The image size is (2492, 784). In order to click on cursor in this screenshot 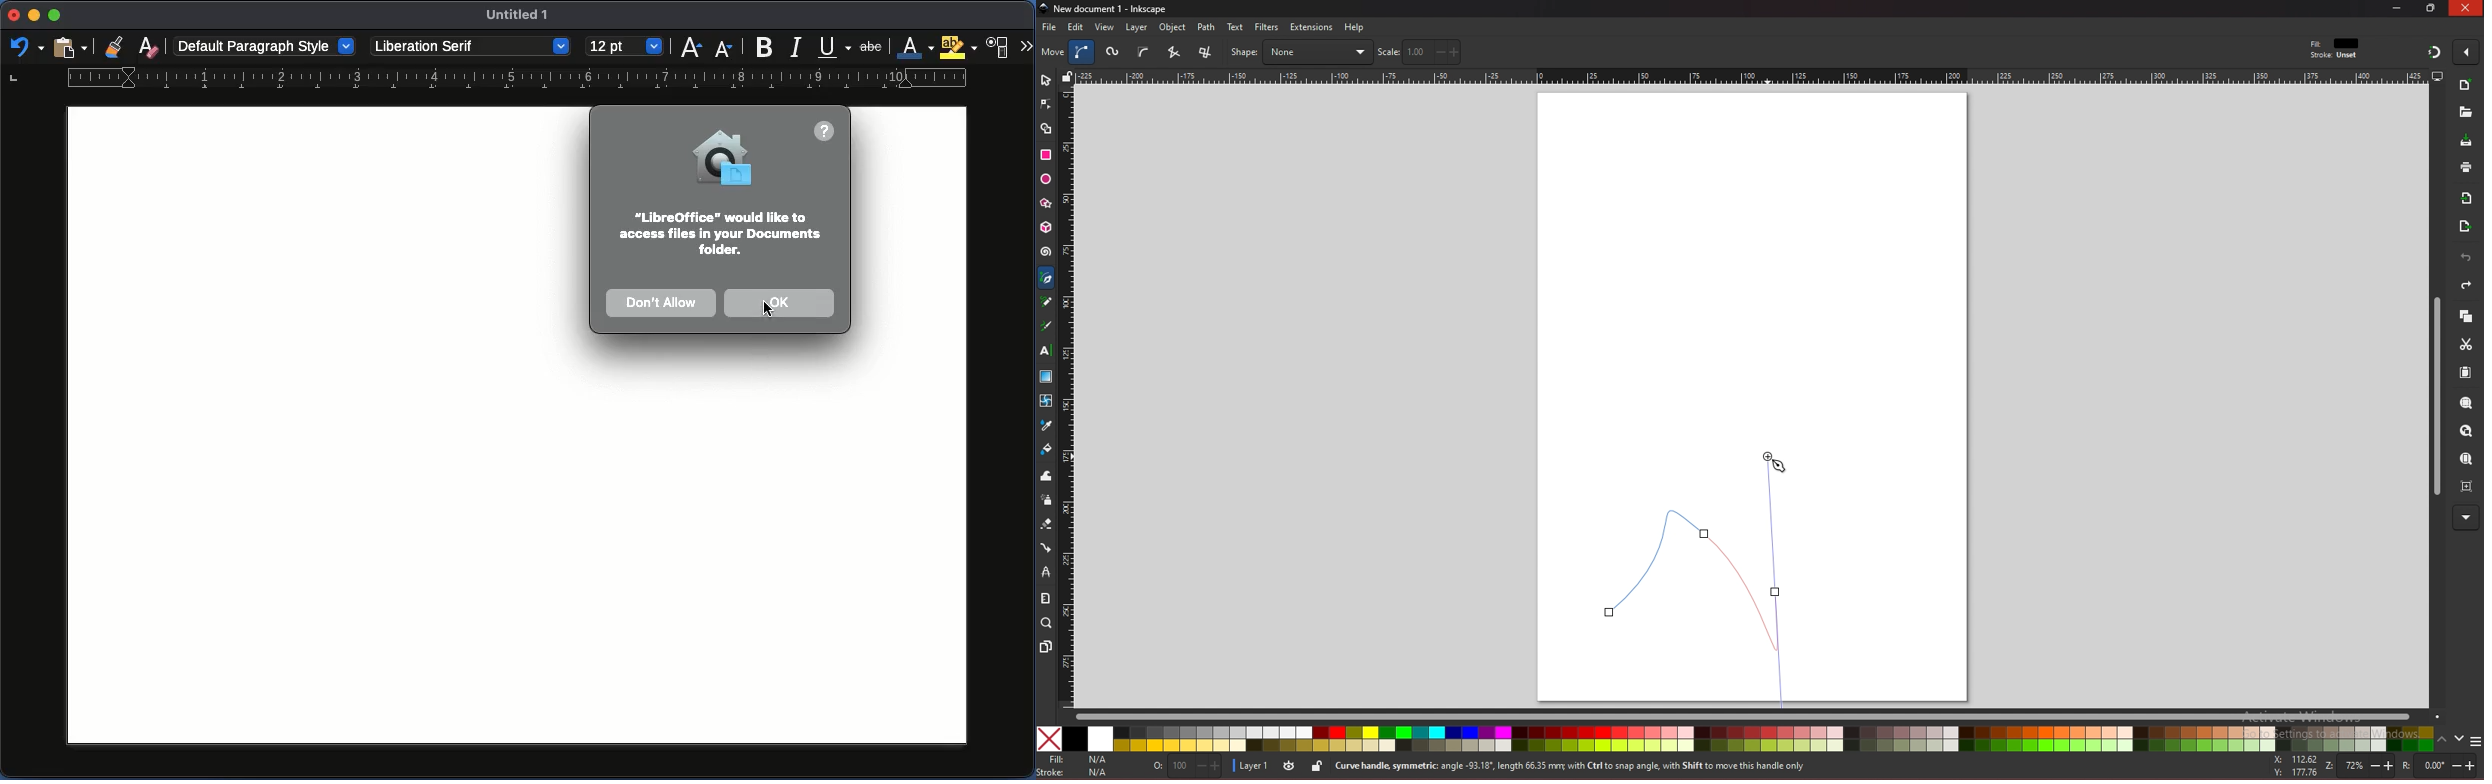, I will do `click(1779, 462)`.